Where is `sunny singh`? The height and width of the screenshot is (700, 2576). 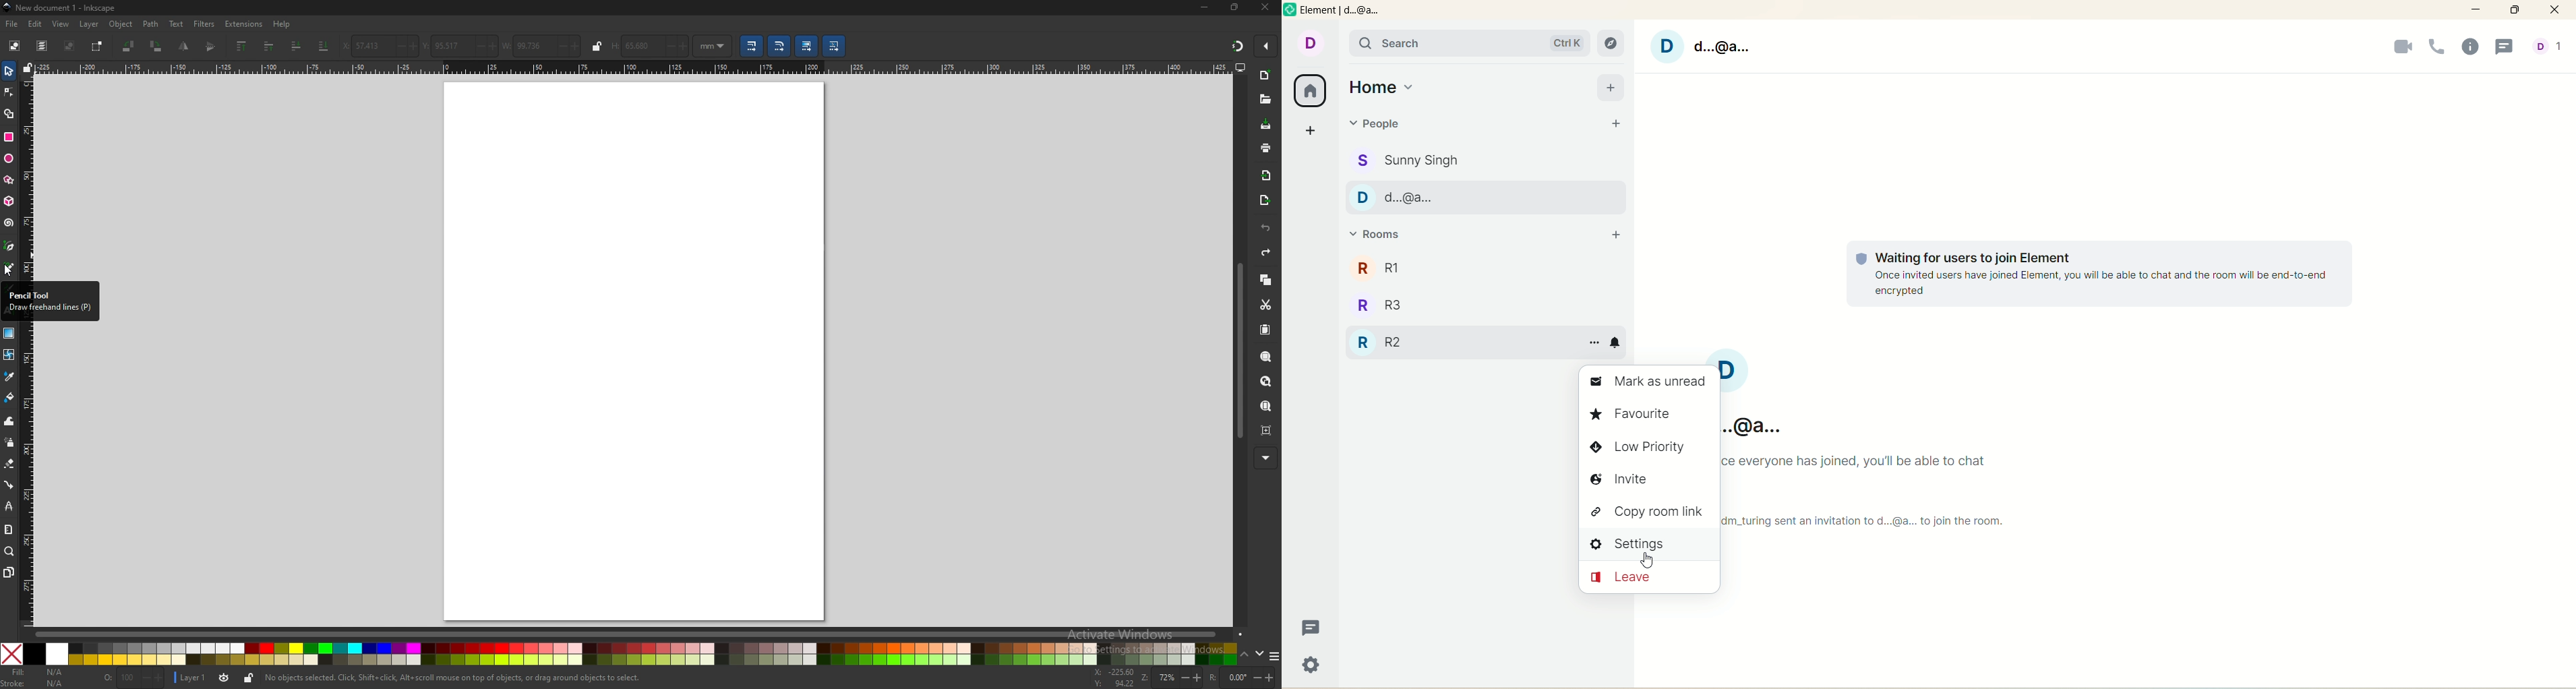 sunny singh is located at coordinates (1487, 159).